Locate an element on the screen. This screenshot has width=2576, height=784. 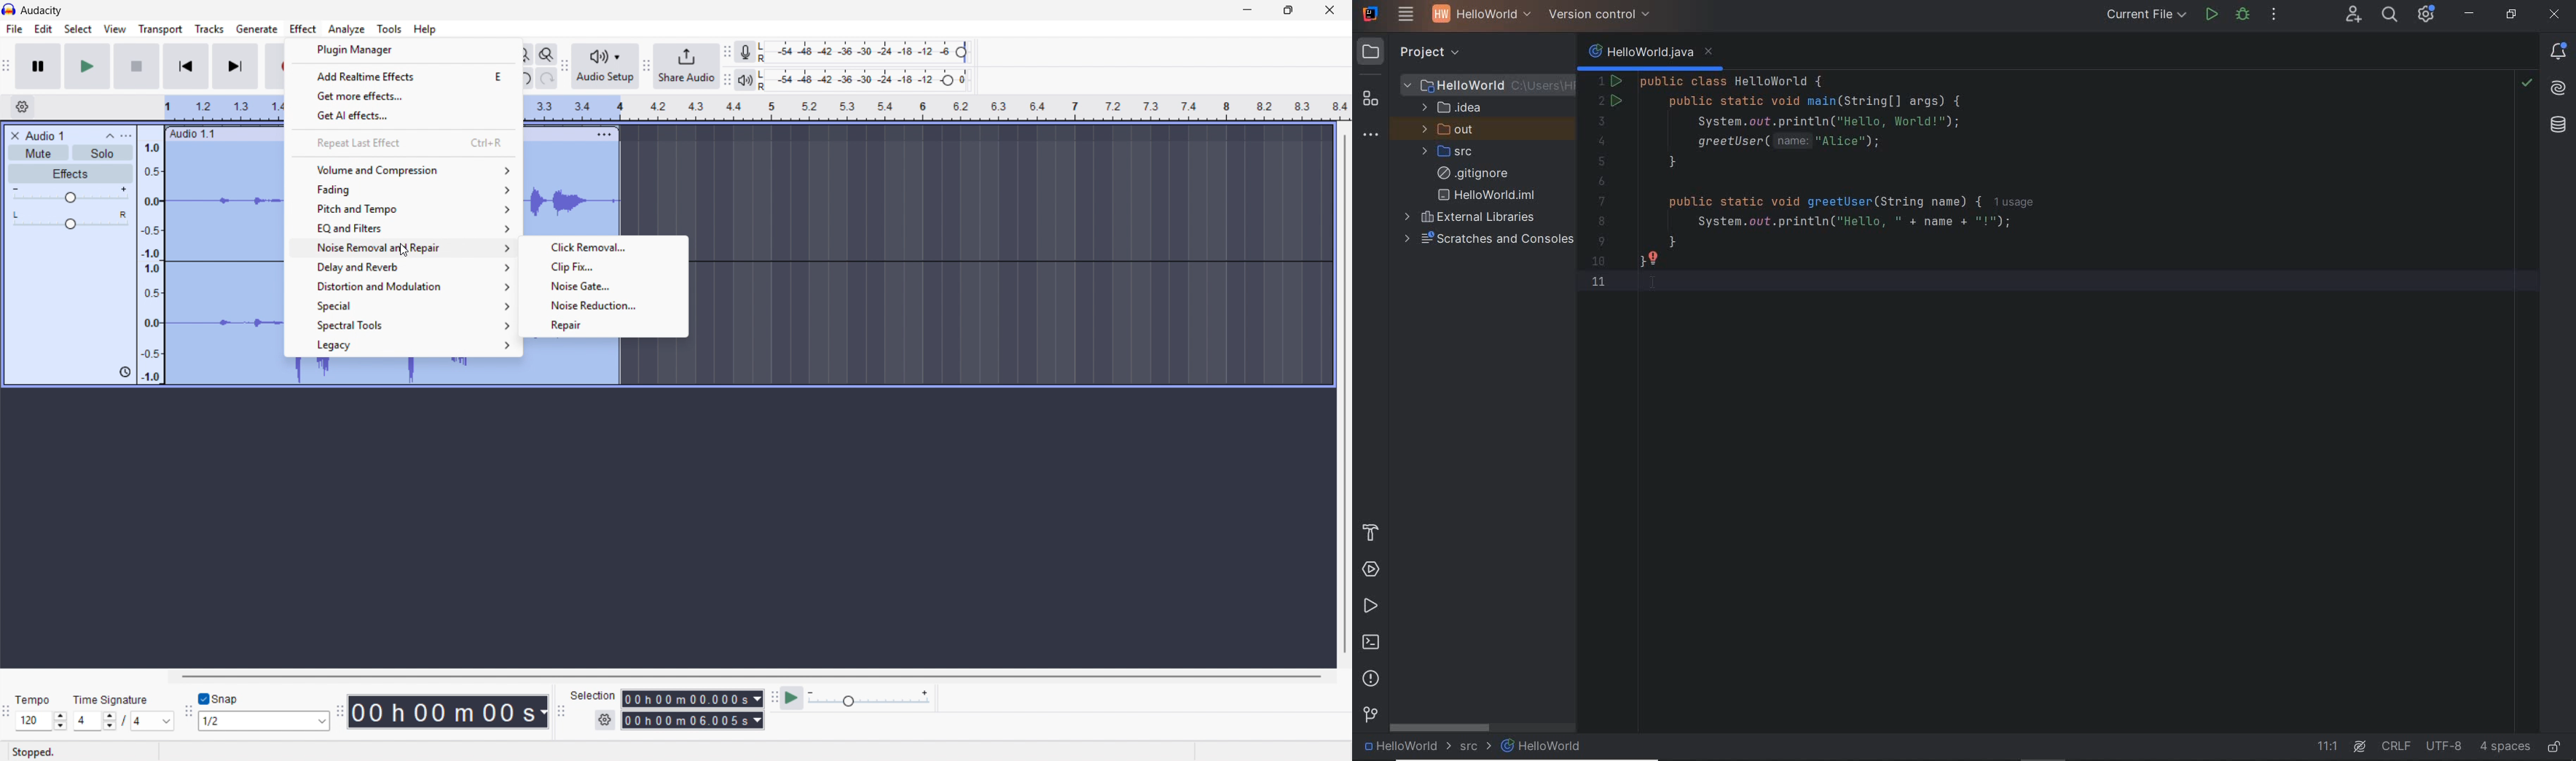
Transport is located at coordinates (161, 30).